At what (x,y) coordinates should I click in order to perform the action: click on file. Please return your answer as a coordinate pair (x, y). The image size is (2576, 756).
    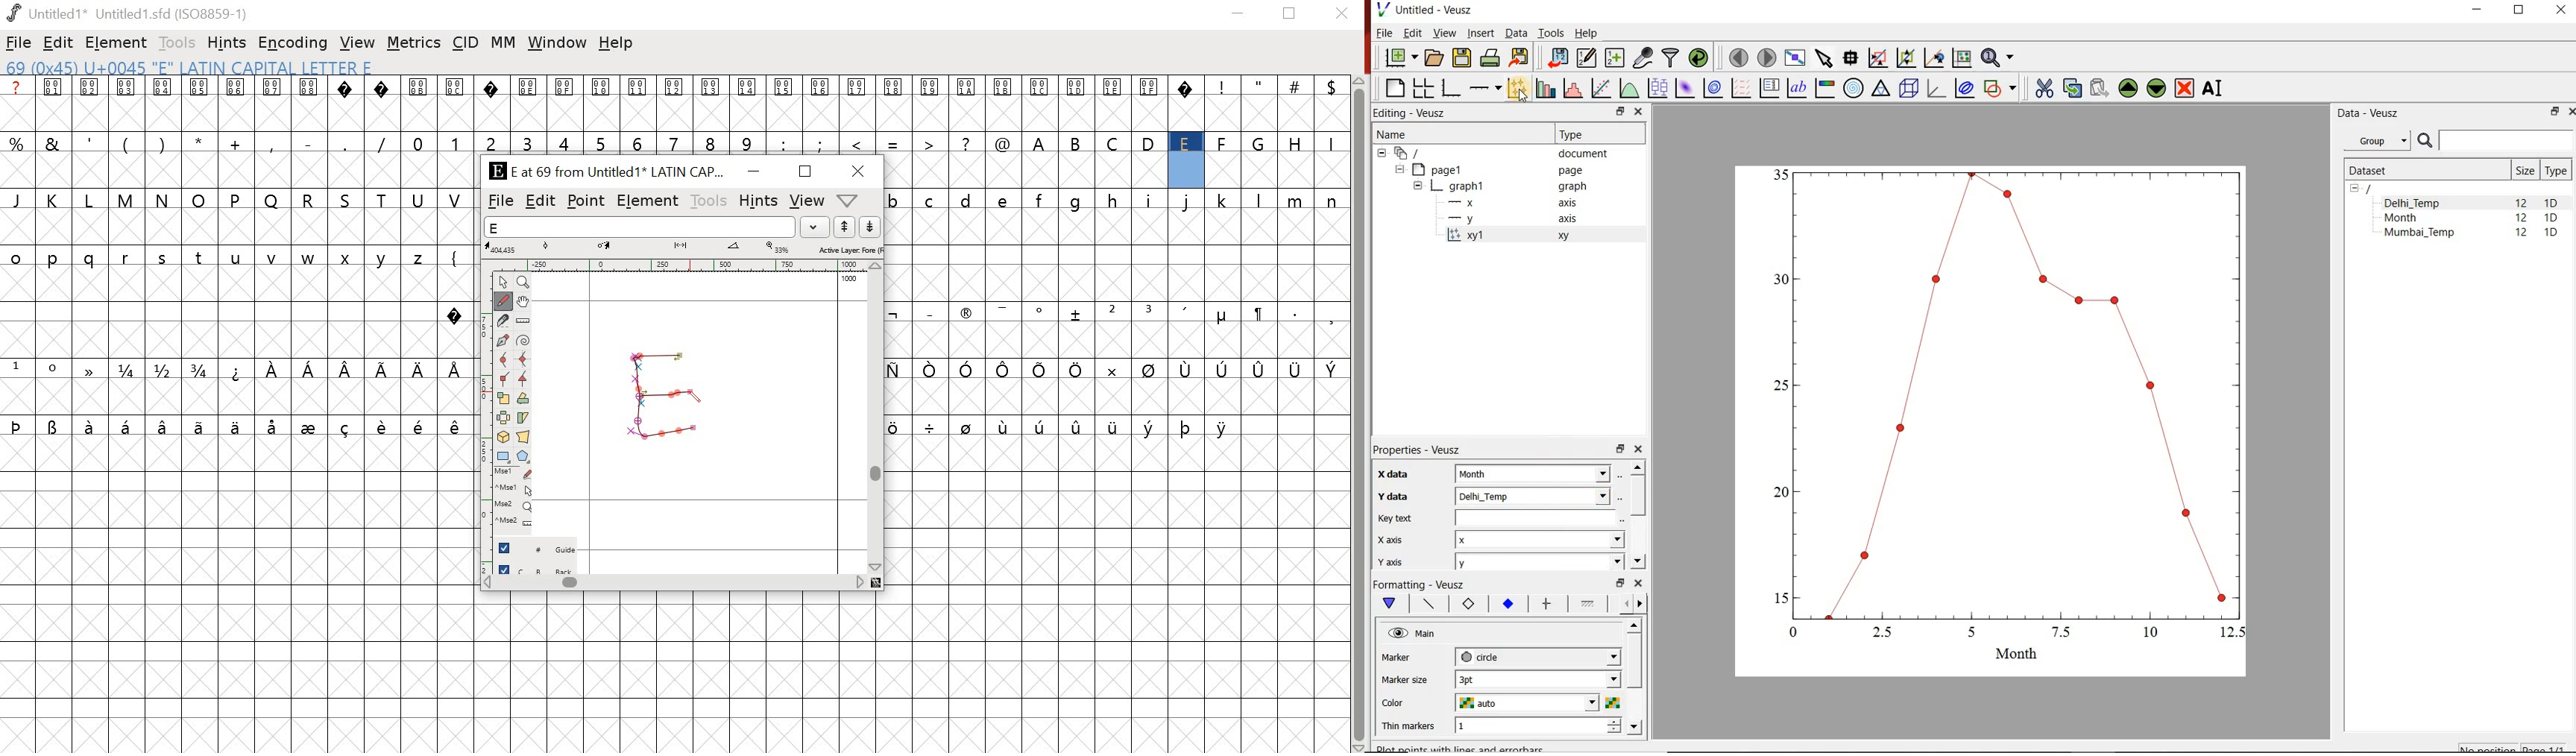
    Looking at the image, I should click on (19, 44).